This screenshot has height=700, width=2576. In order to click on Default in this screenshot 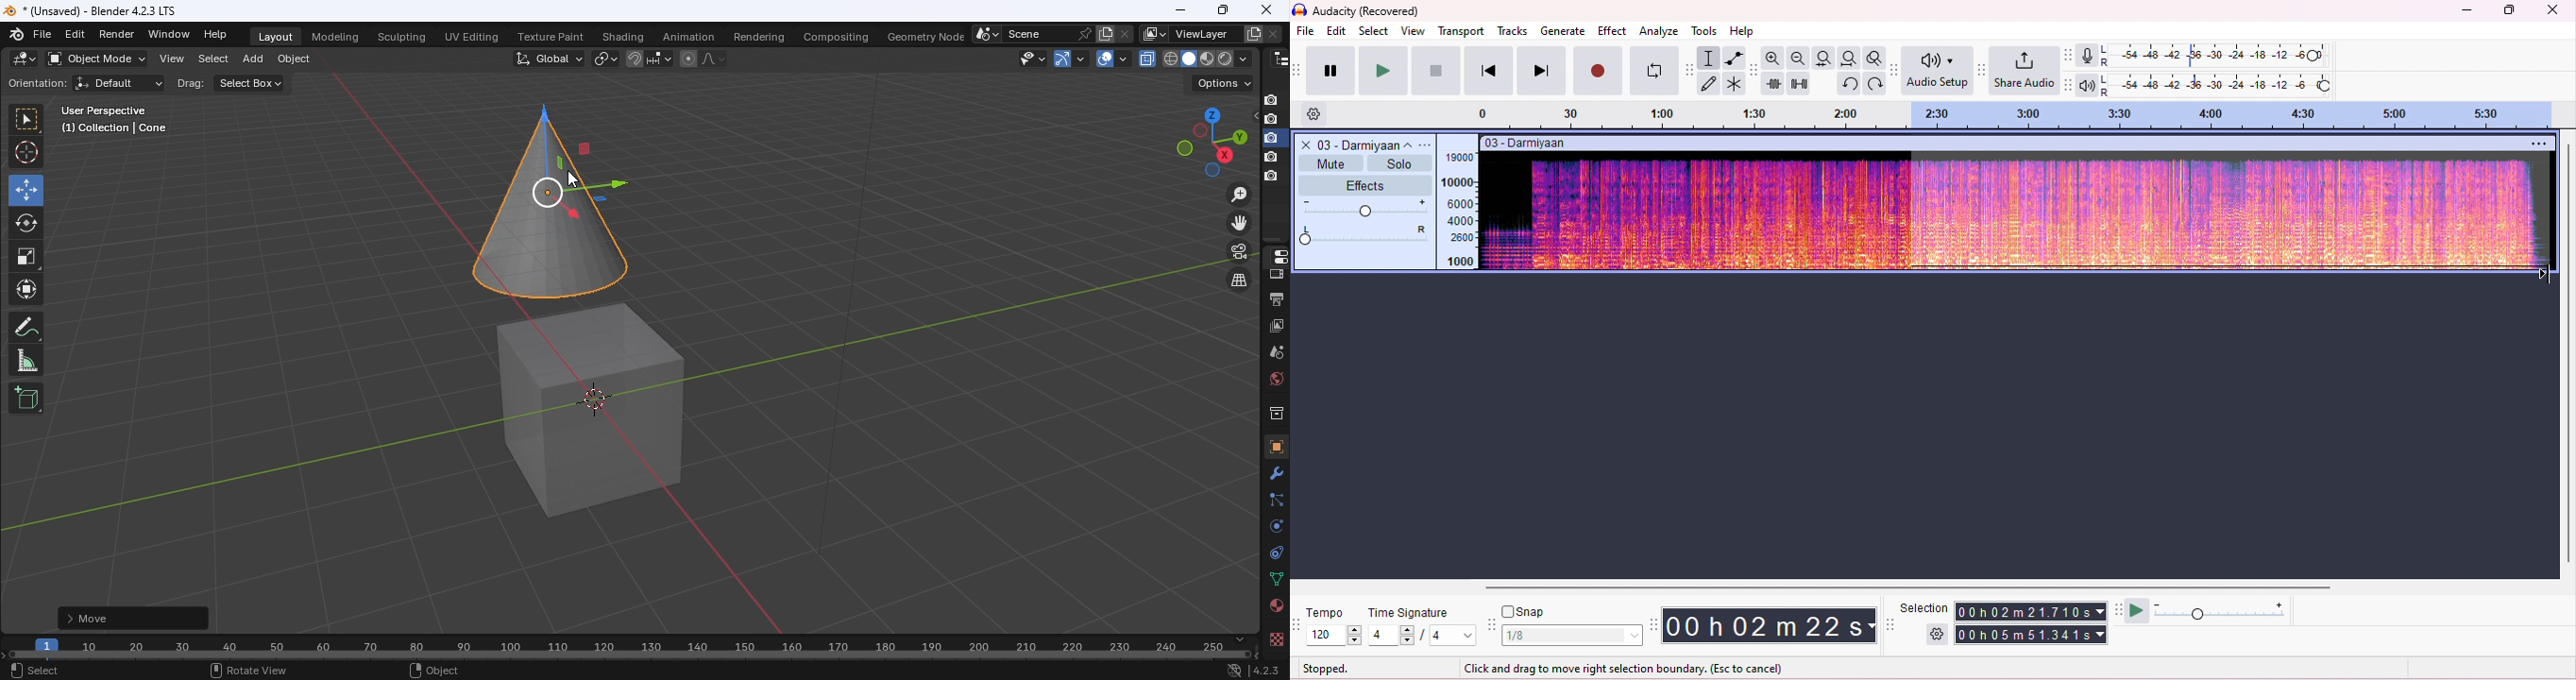, I will do `click(119, 83)`.